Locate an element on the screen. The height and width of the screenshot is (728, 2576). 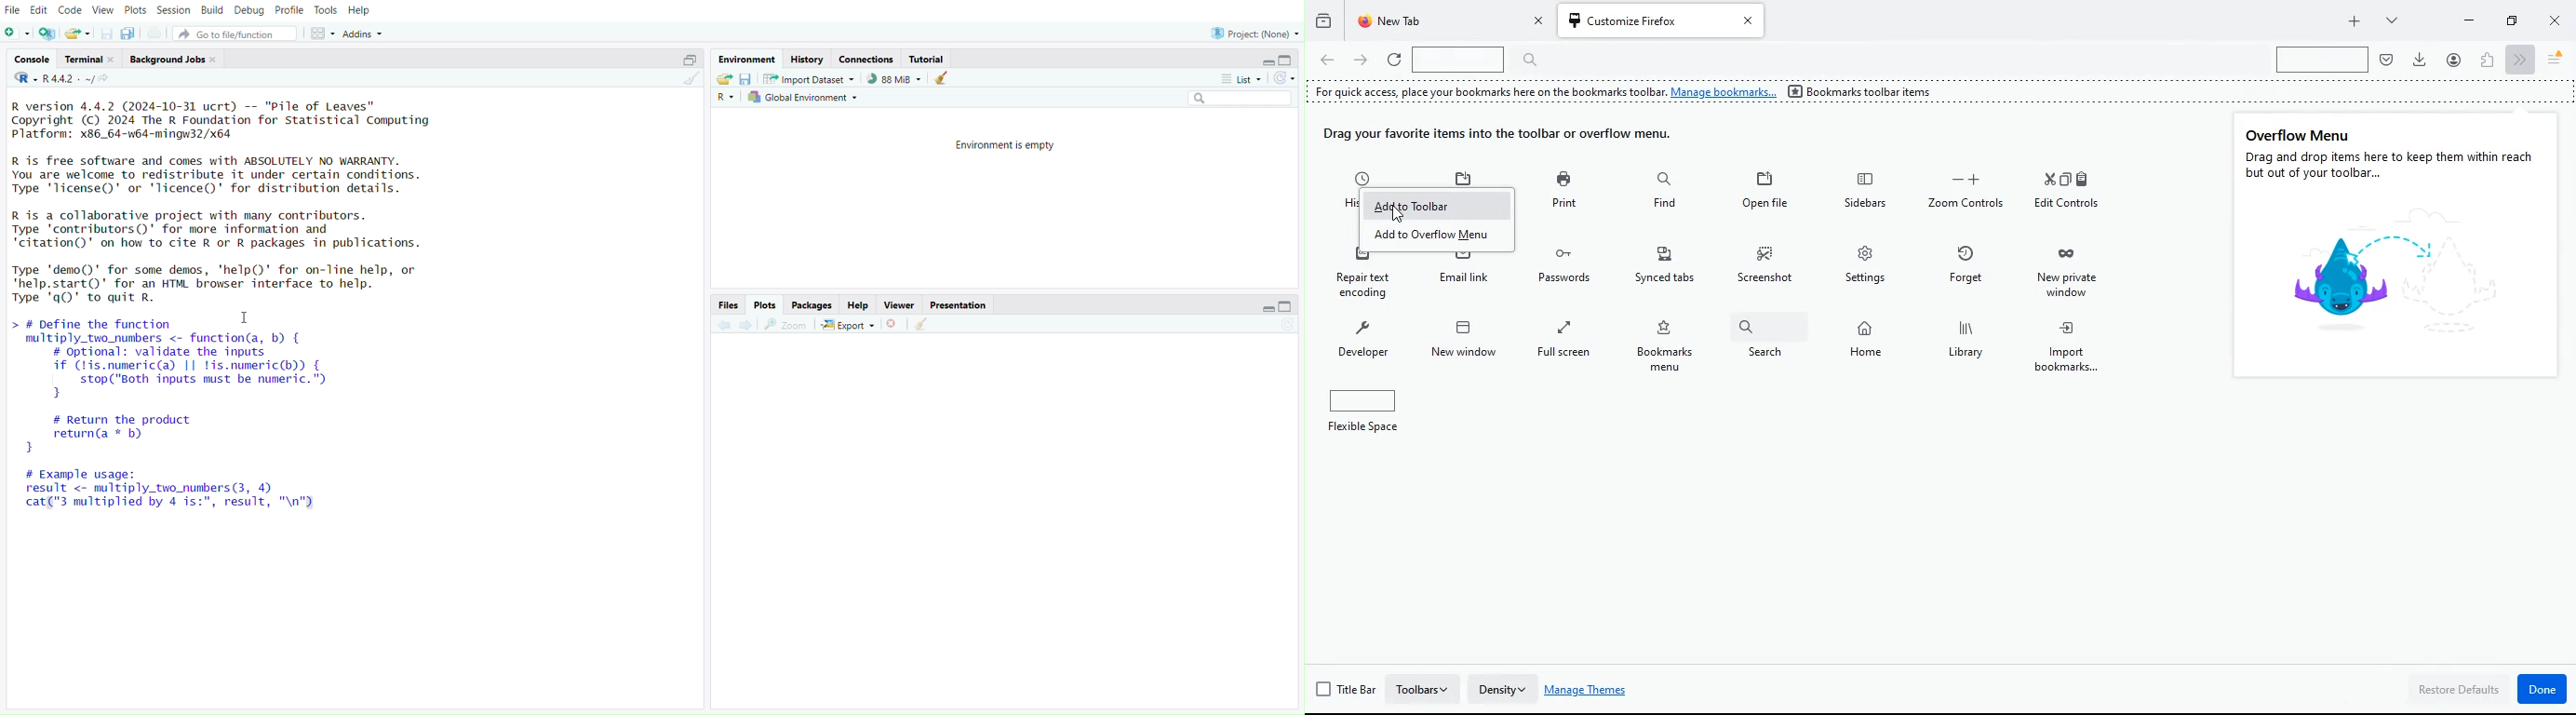
Clear console (Ctrl +L) is located at coordinates (927, 323).